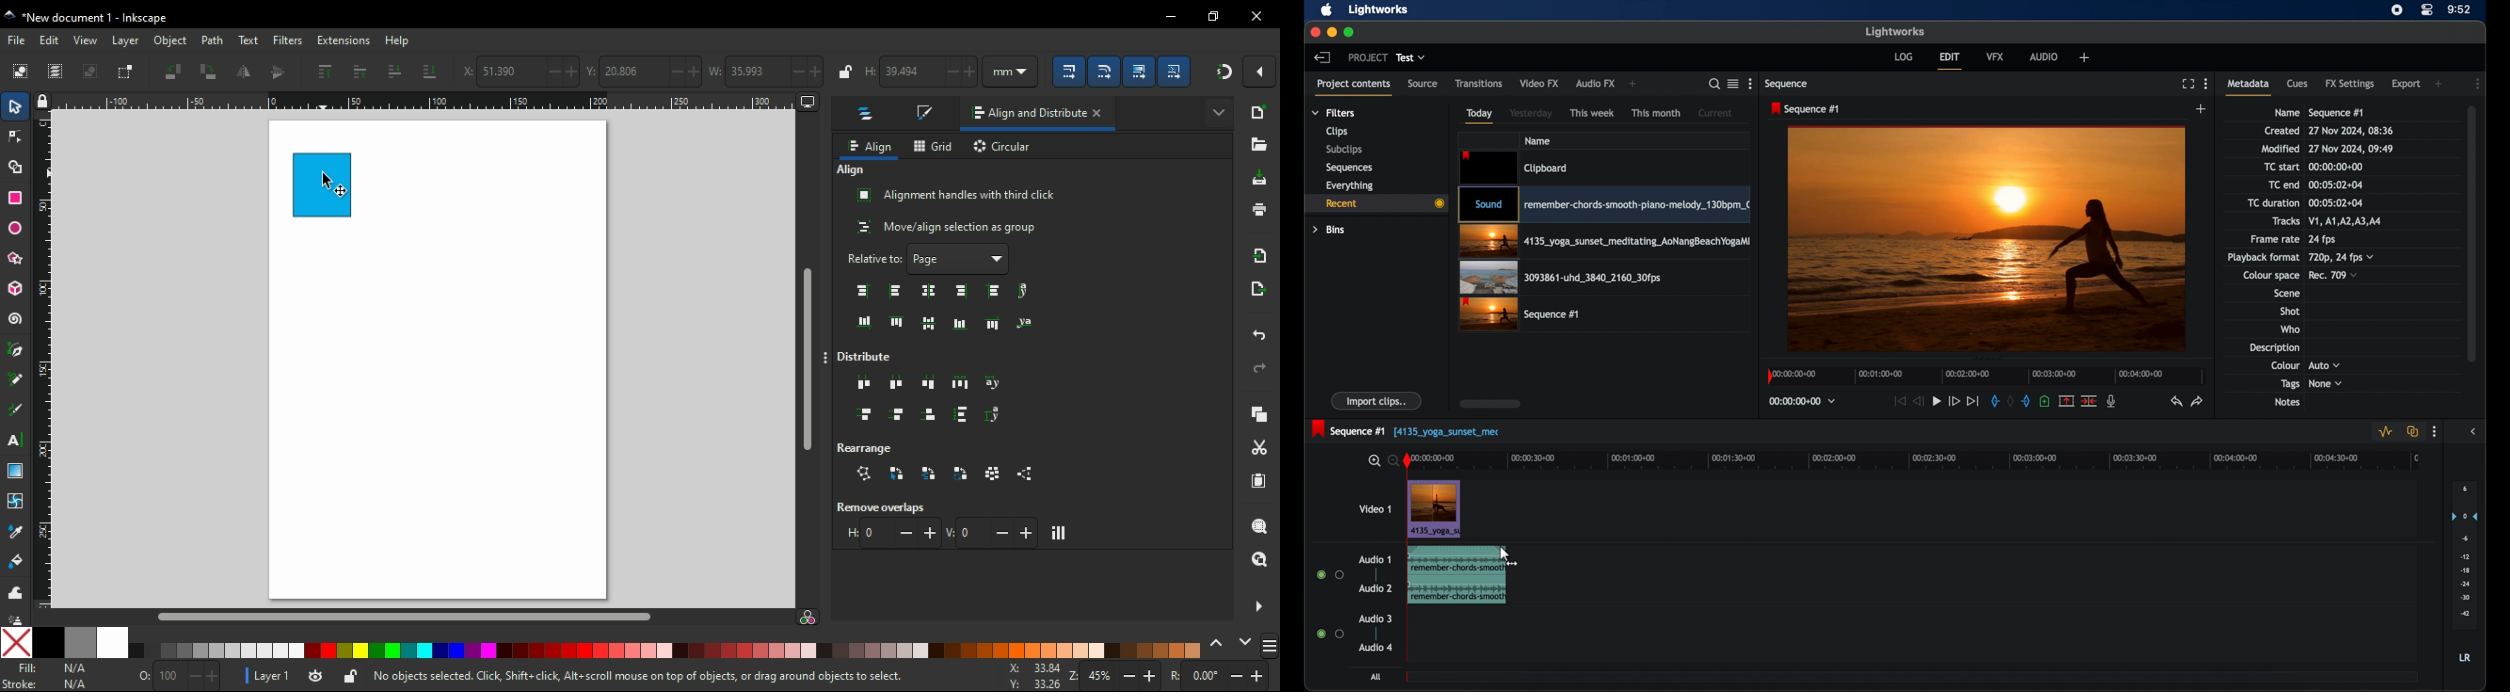 This screenshot has height=700, width=2520. Describe the element at coordinates (56, 71) in the screenshot. I see `select all in all layers` at that location.